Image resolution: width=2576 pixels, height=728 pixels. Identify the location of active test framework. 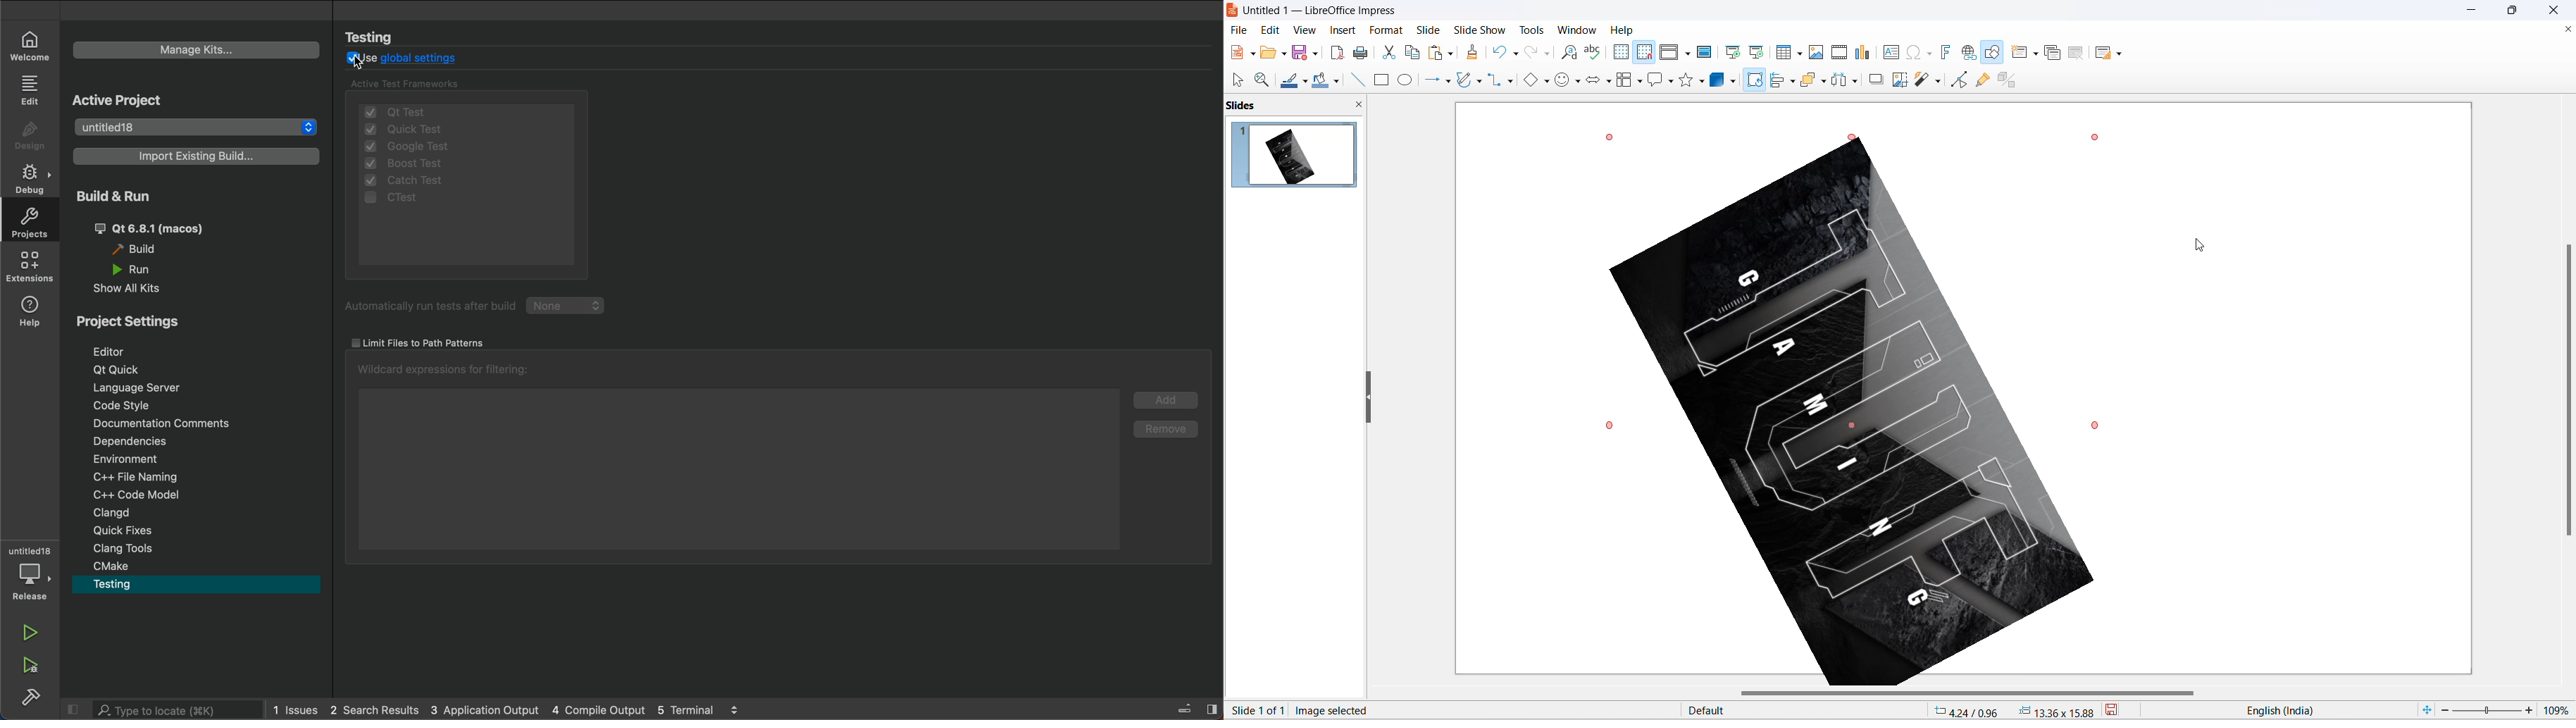
(412, 84).